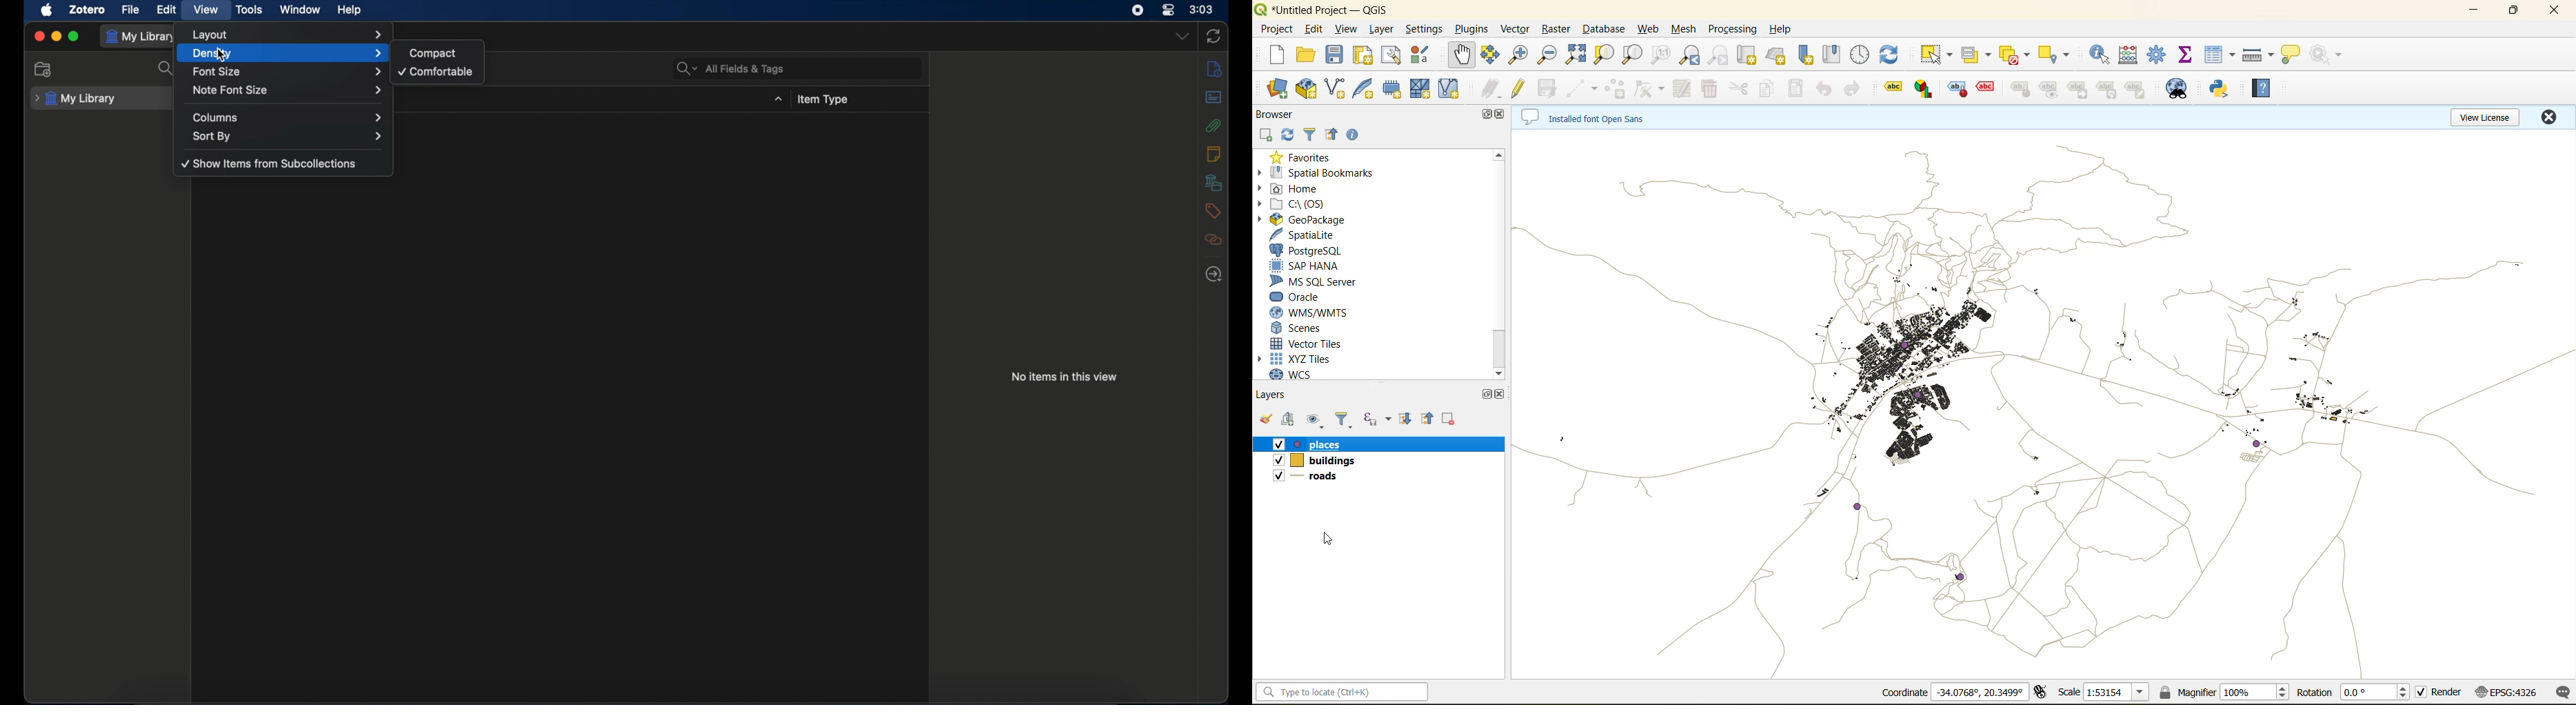 The height and width of the screenshot is (728, 2576). Describe the element at coordinates (288, 118) in the screenshot. I see `columns` at that location.